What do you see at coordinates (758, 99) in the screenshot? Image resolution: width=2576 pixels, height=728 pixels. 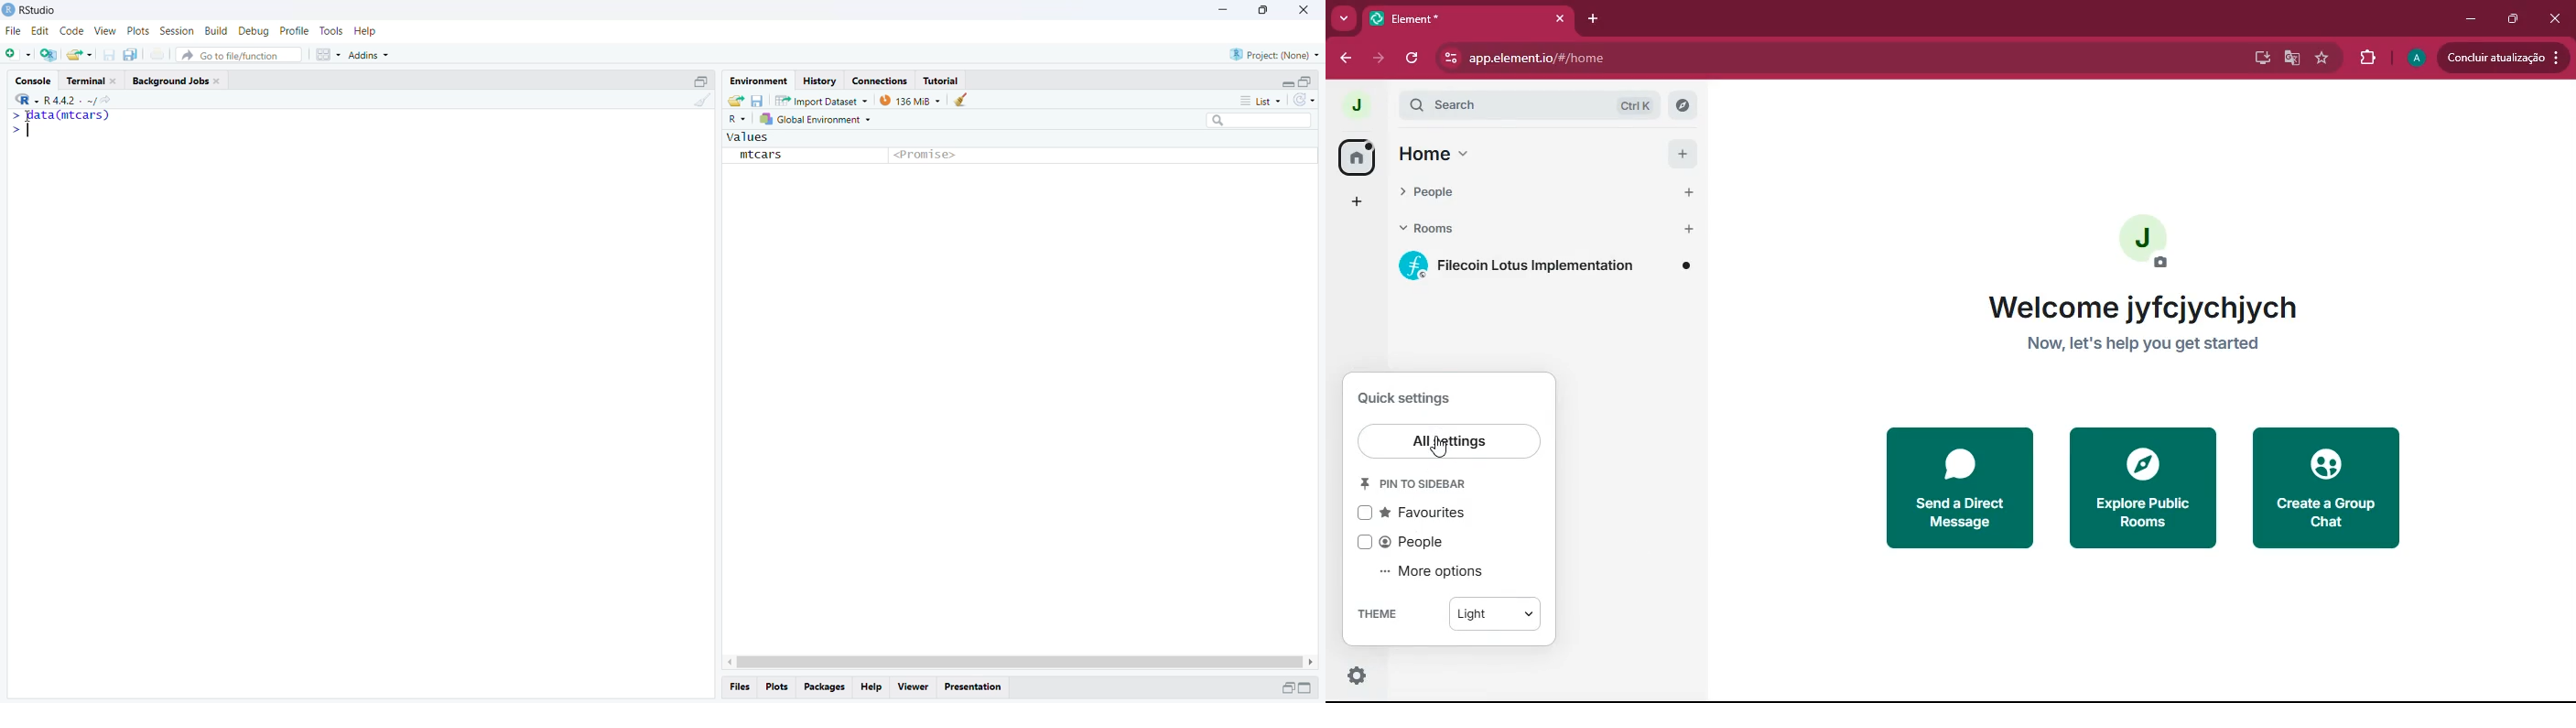 I see `Save workspace as` at bounding box center [758, 99].